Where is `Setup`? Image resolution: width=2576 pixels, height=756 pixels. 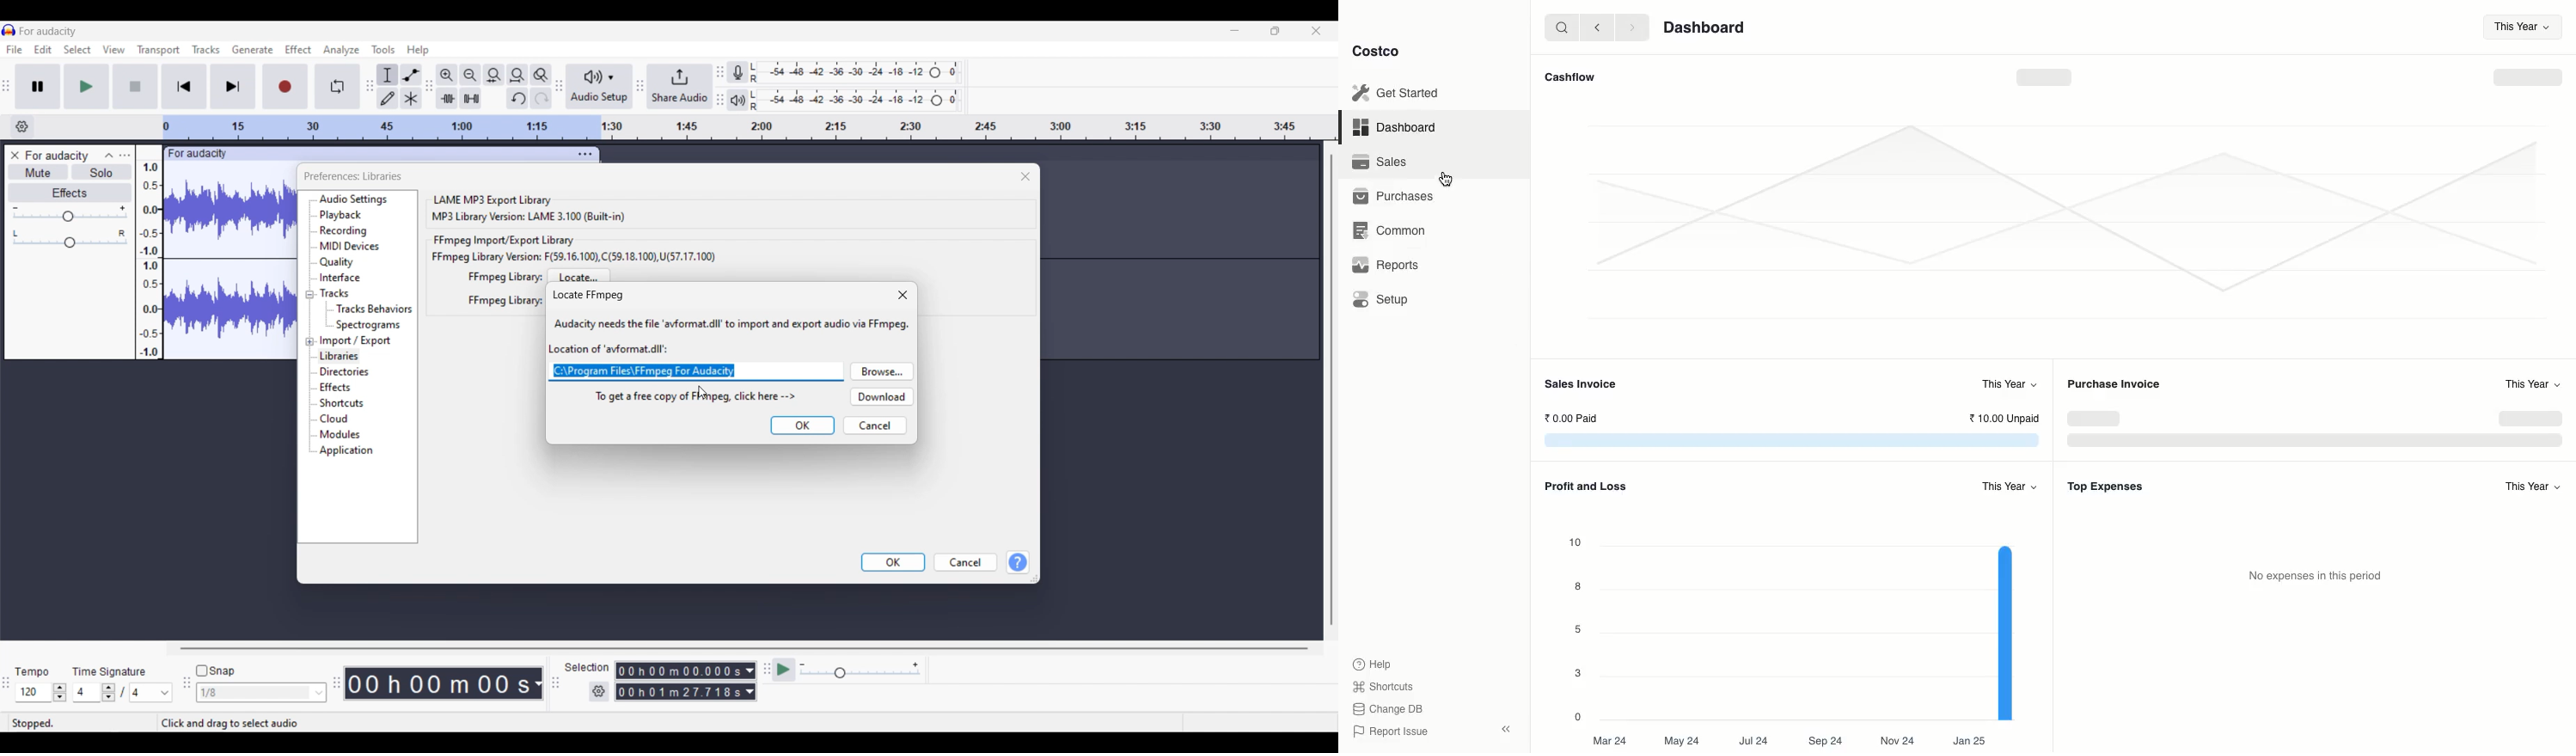 Setup is located at coordinates (1380, 300).